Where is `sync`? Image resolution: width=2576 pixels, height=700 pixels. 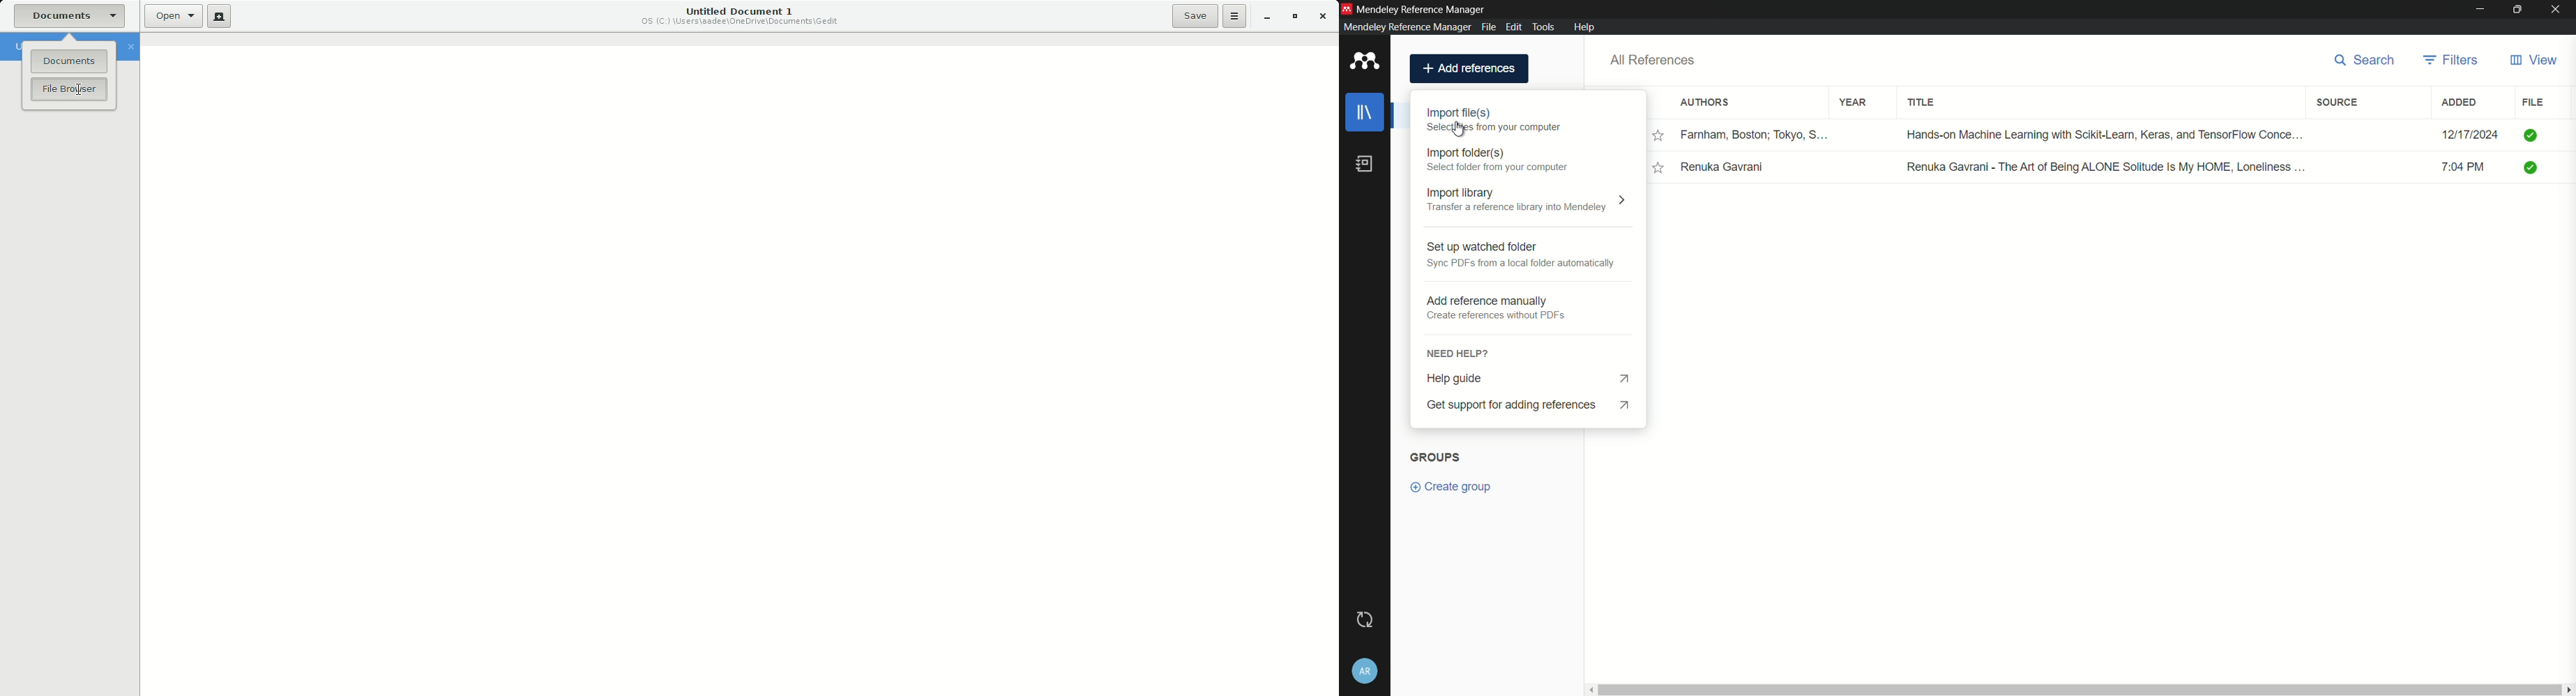
sync is located at coordinates (1365, 619).